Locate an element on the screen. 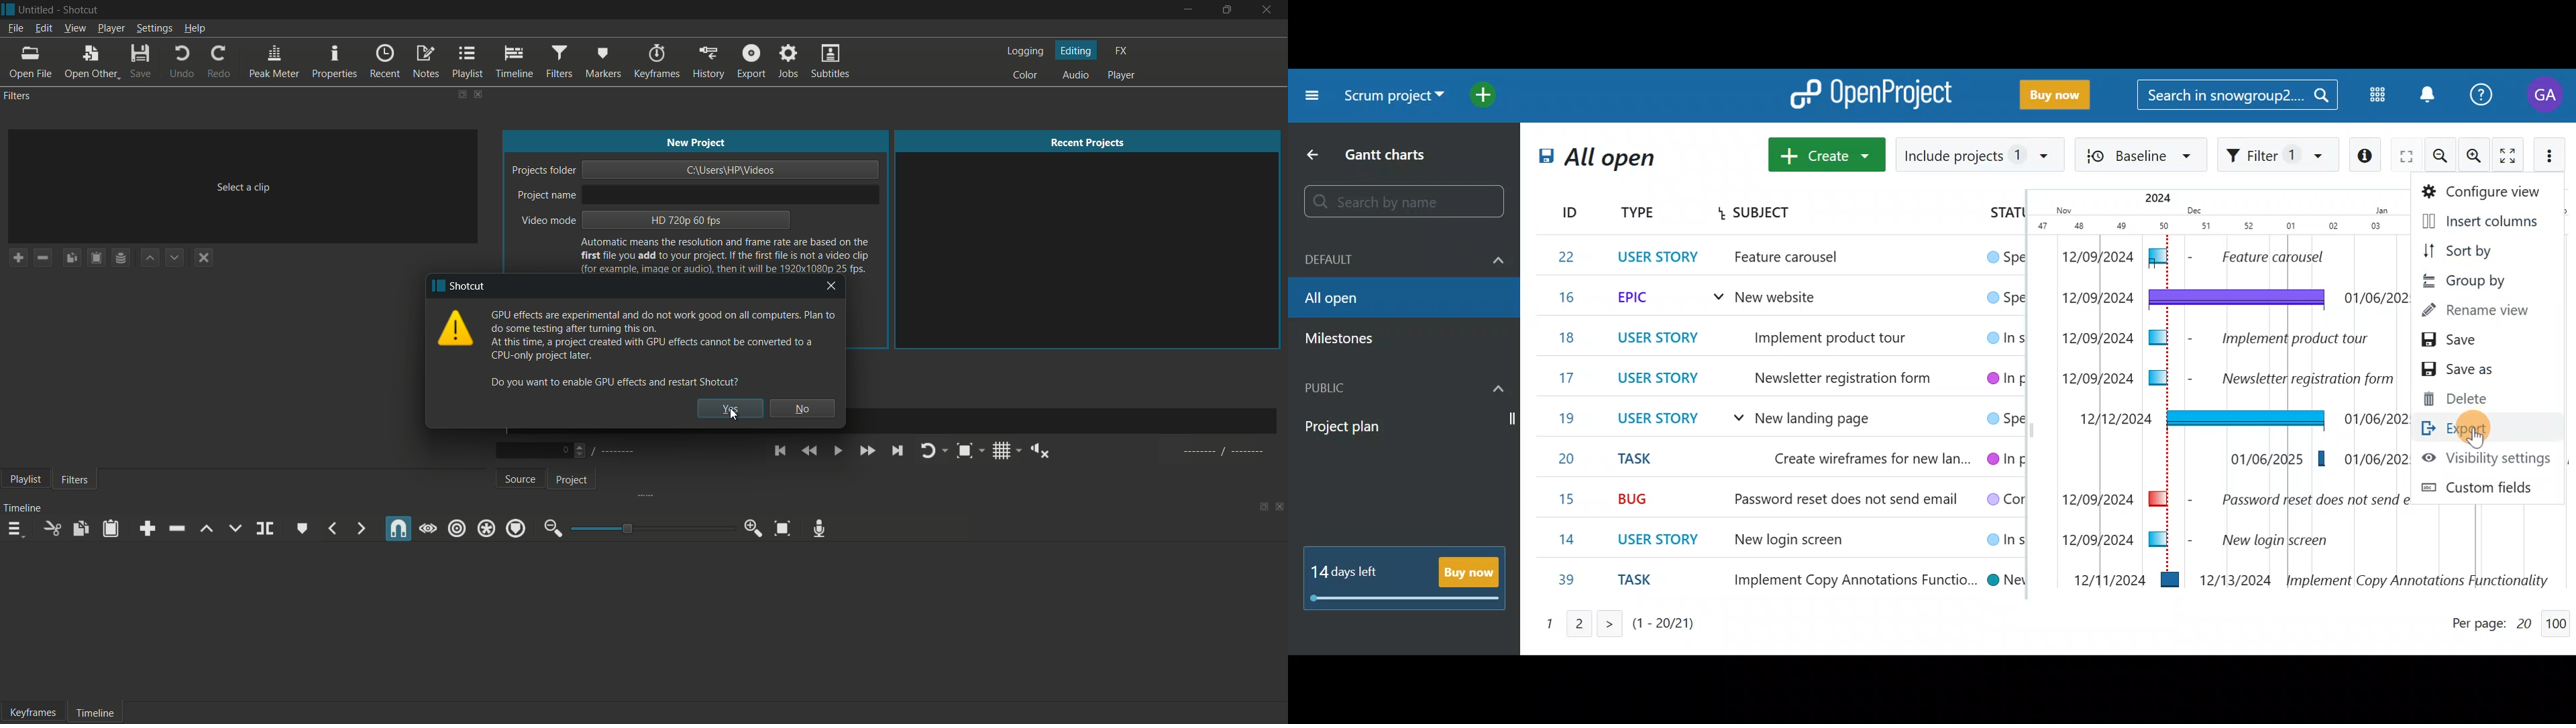 Image resolution: width=2576 pixels, height=728 pixels. editing is located at coordinates (1077, 50).